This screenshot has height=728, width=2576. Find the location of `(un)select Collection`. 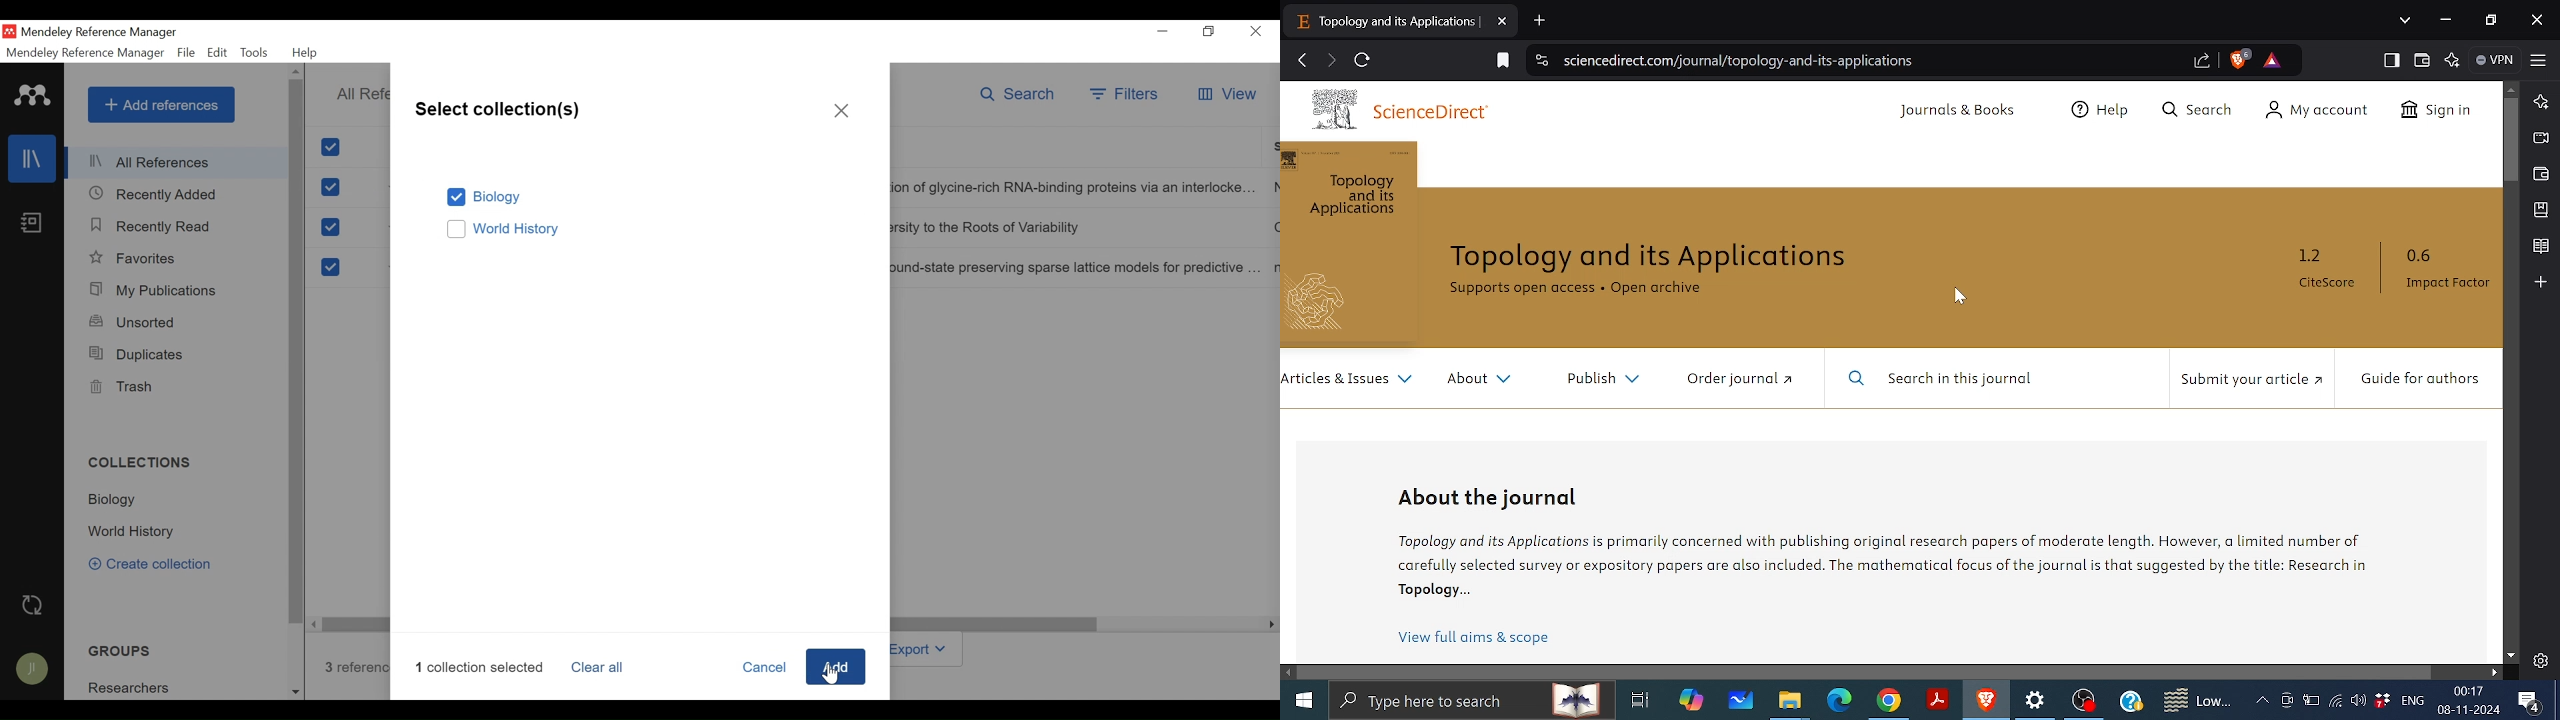

(un)select Collection is located at coordinates (645, 231).